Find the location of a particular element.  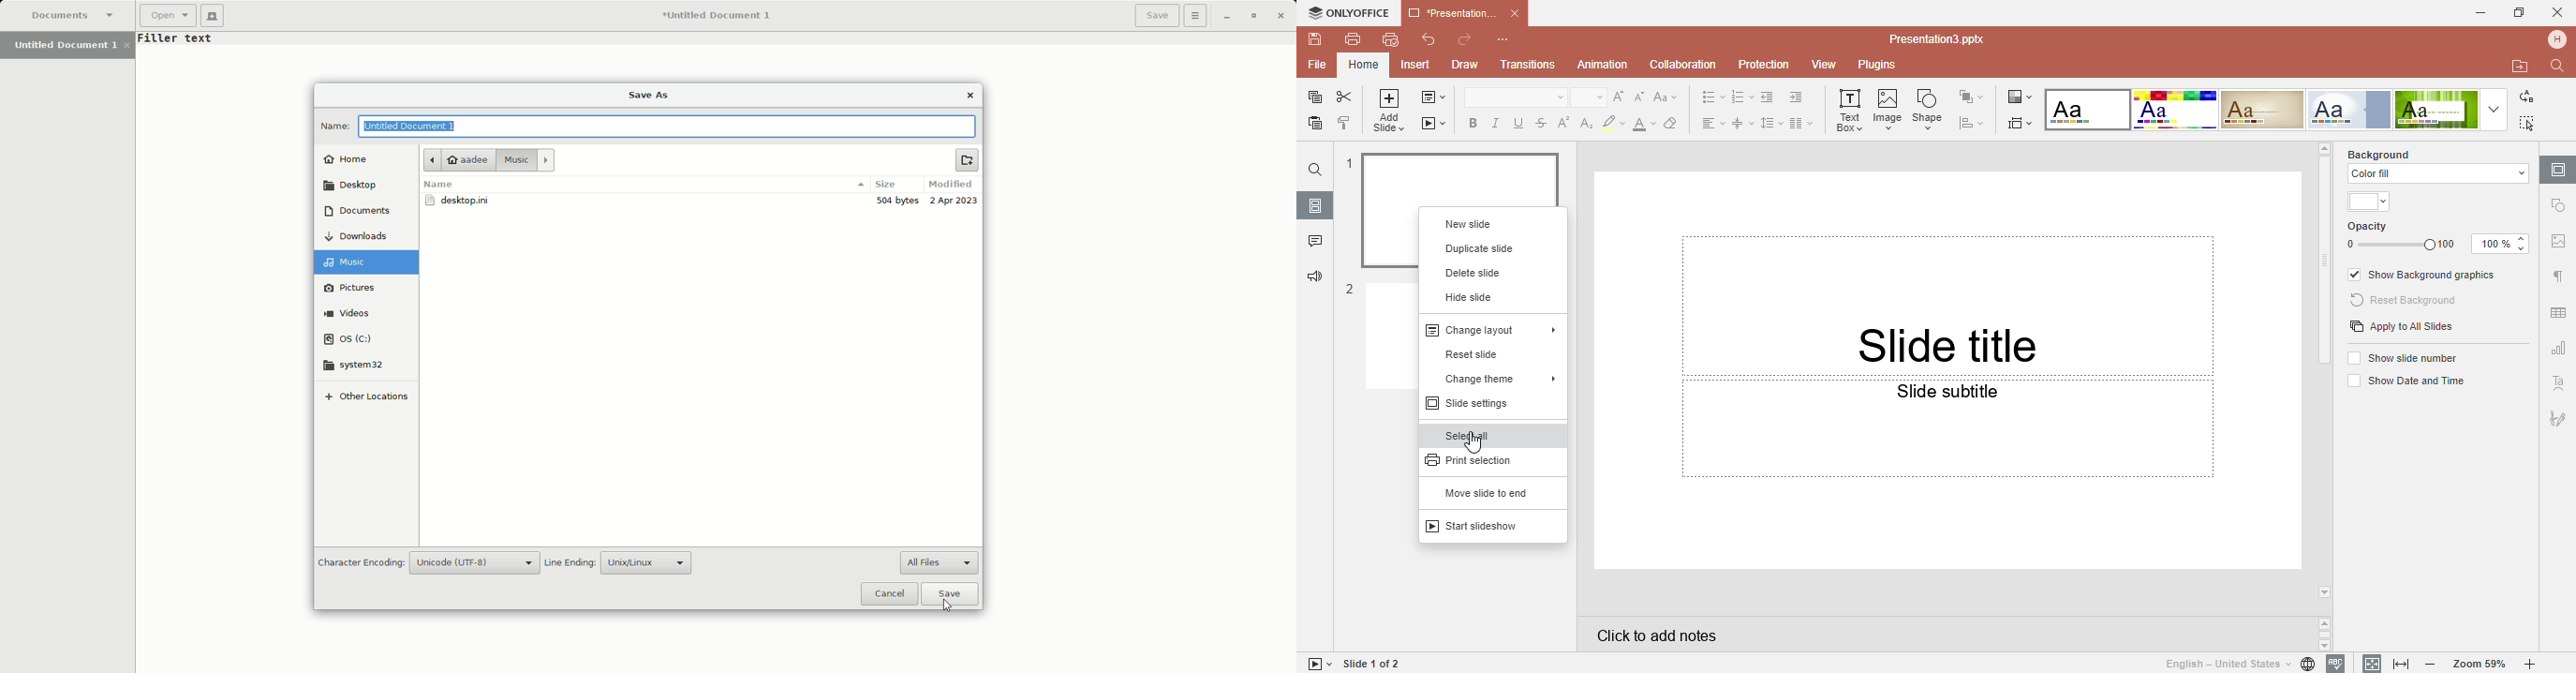

Profile name is located at coordinates (2559, 38).